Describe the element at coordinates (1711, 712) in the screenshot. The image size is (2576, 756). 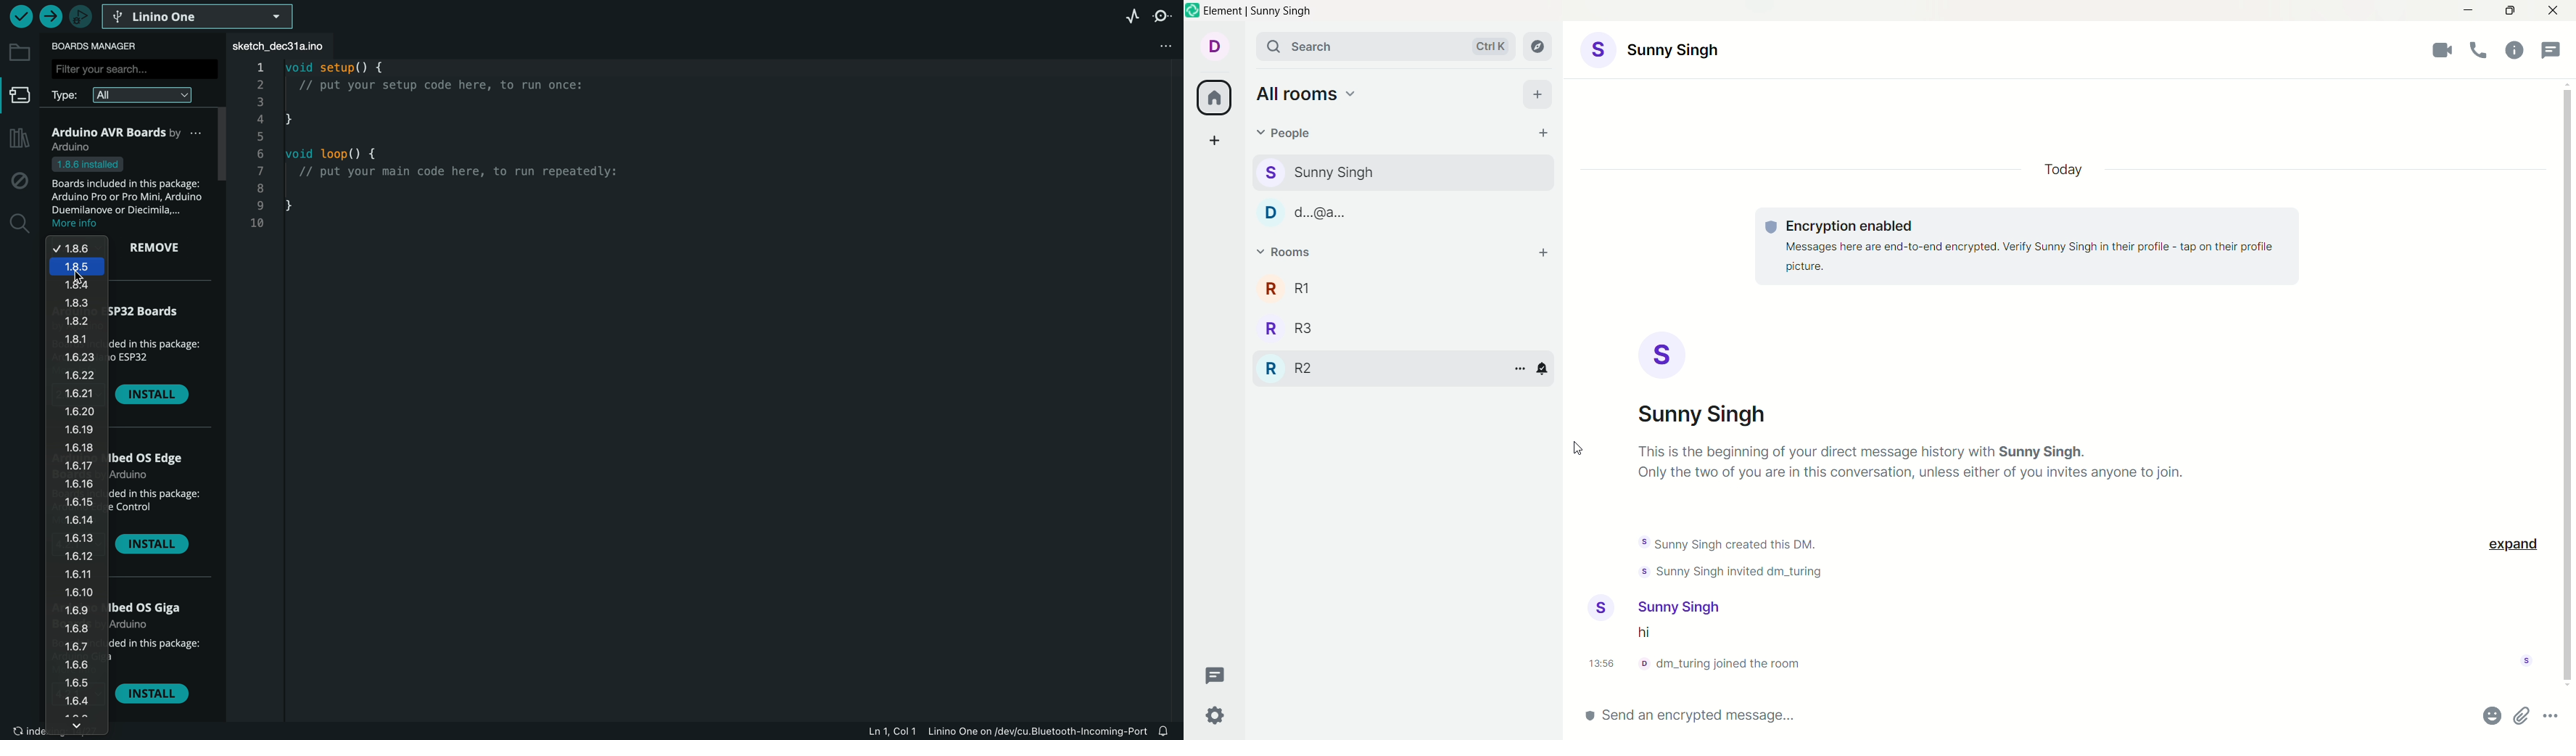
I see `send enxrypted message` at that location.